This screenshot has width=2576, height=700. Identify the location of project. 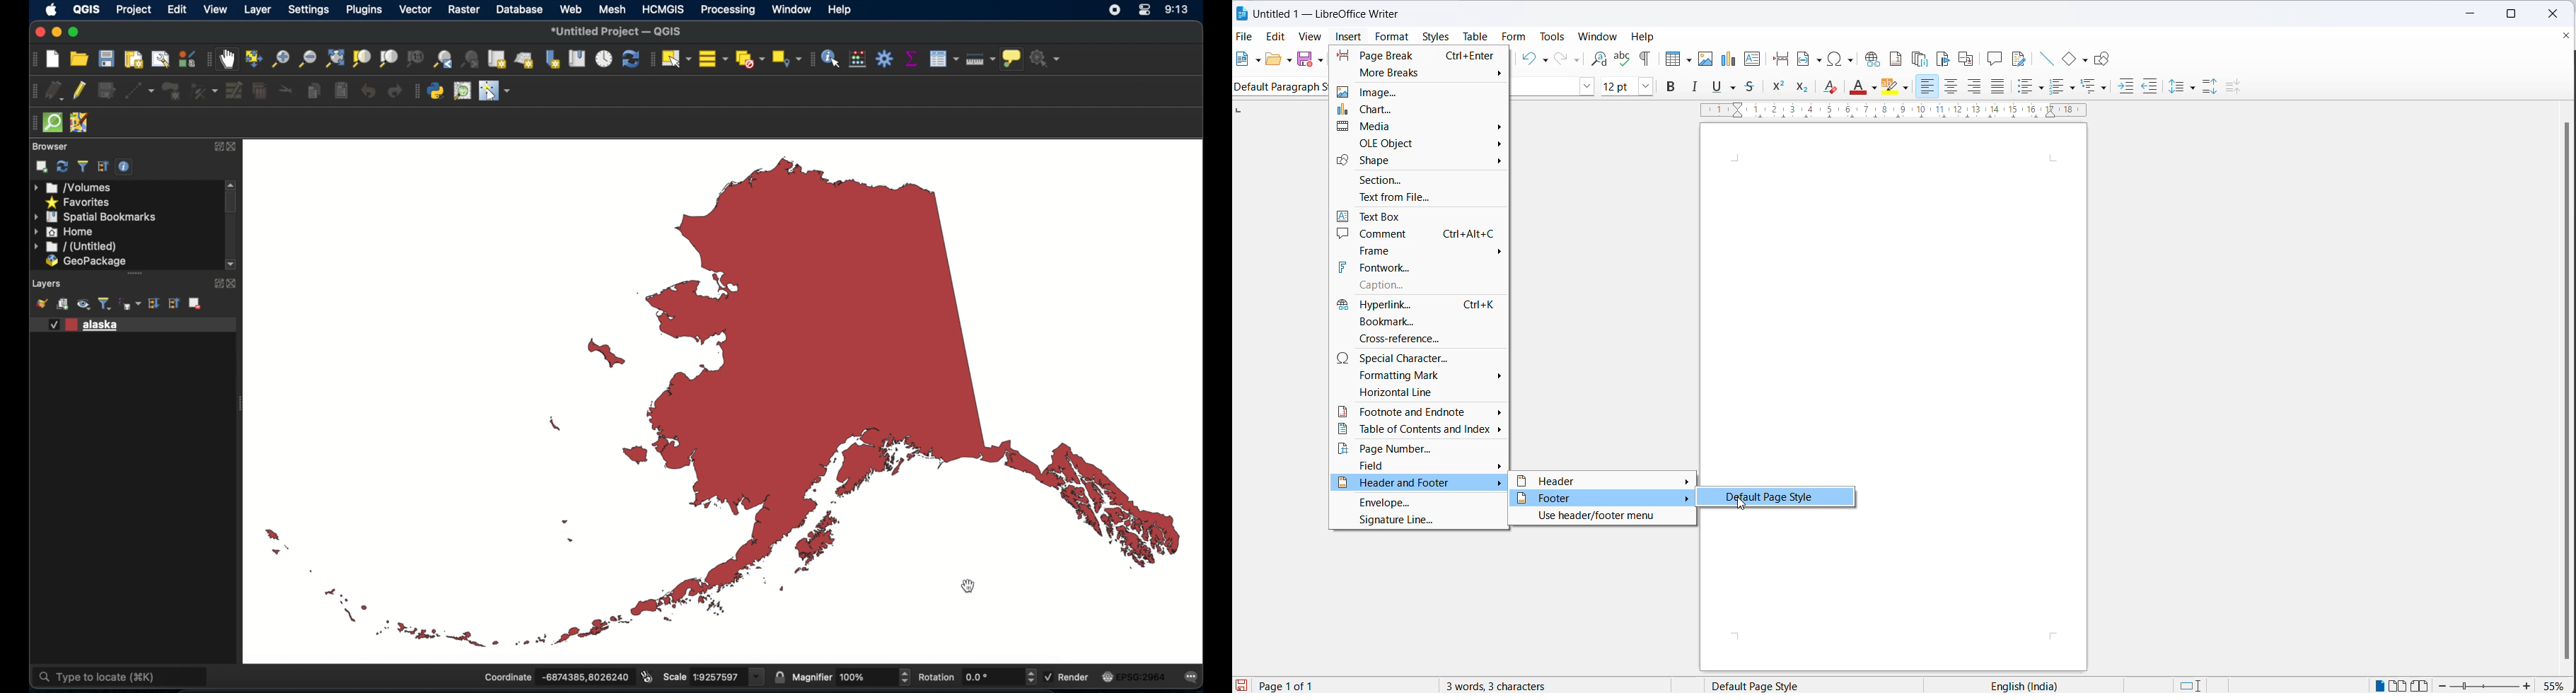
(134, 10).